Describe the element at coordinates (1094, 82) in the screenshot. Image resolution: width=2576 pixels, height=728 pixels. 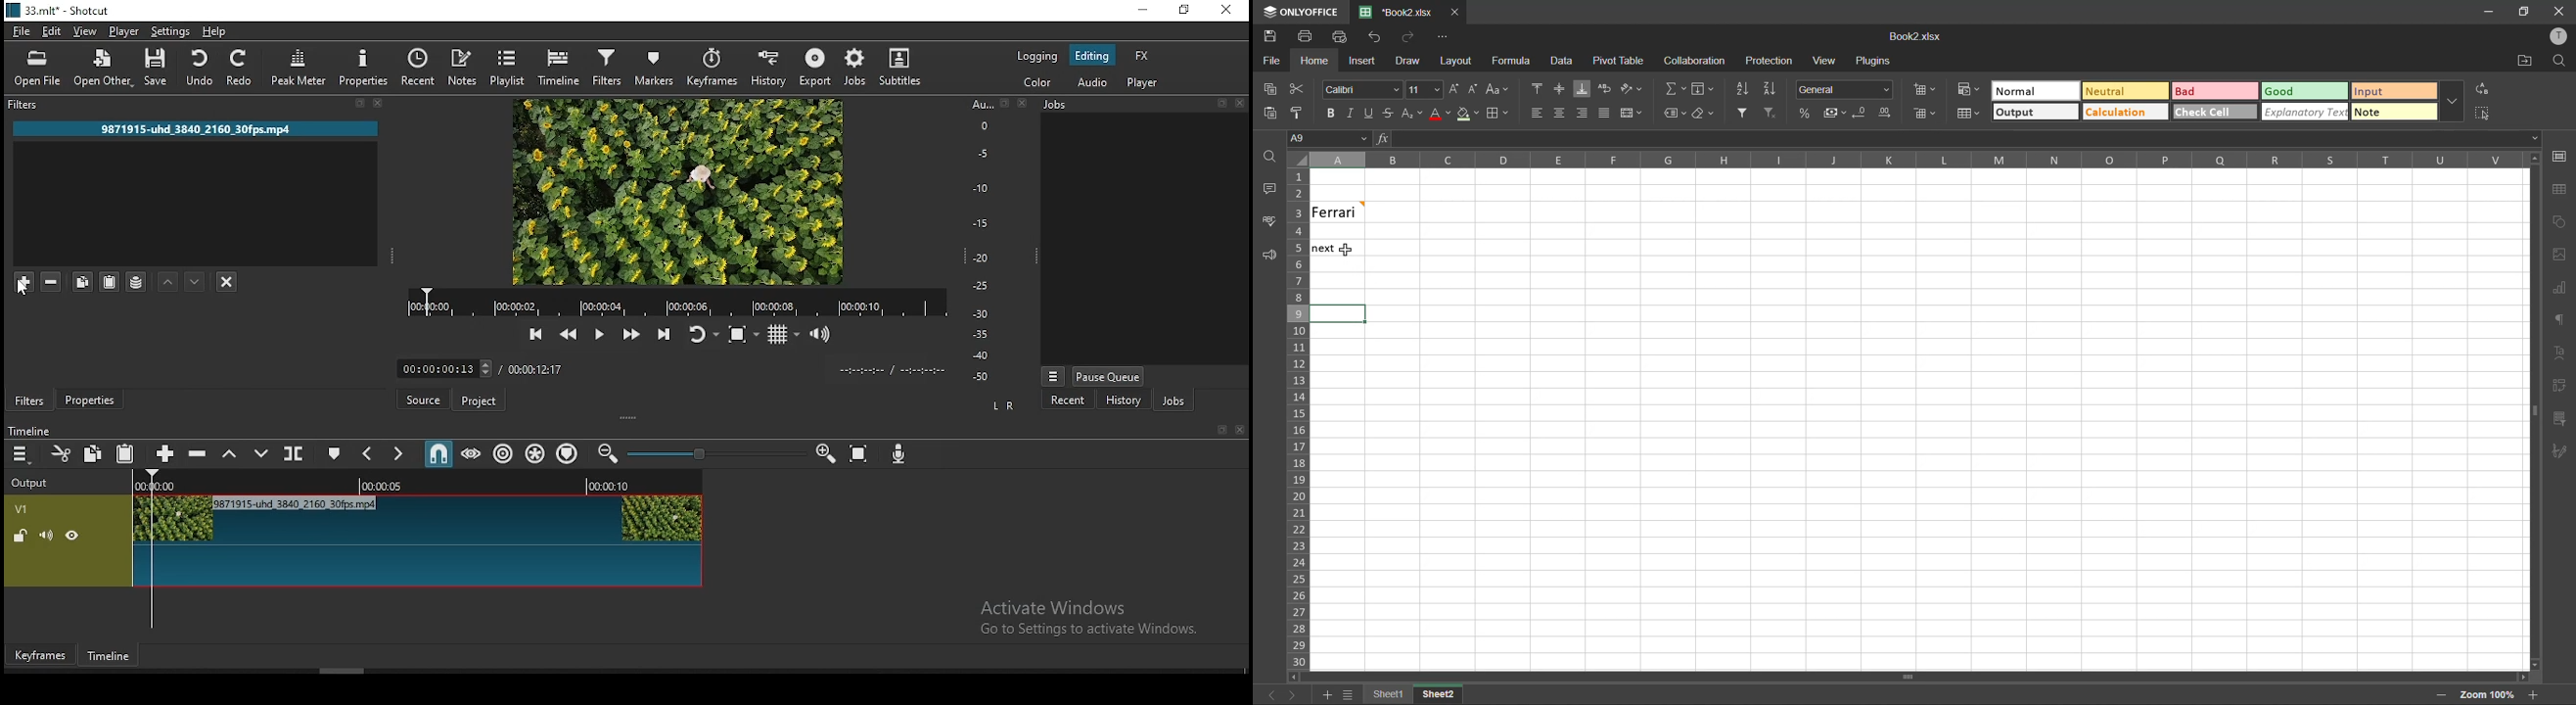
I see `audio` at that location.